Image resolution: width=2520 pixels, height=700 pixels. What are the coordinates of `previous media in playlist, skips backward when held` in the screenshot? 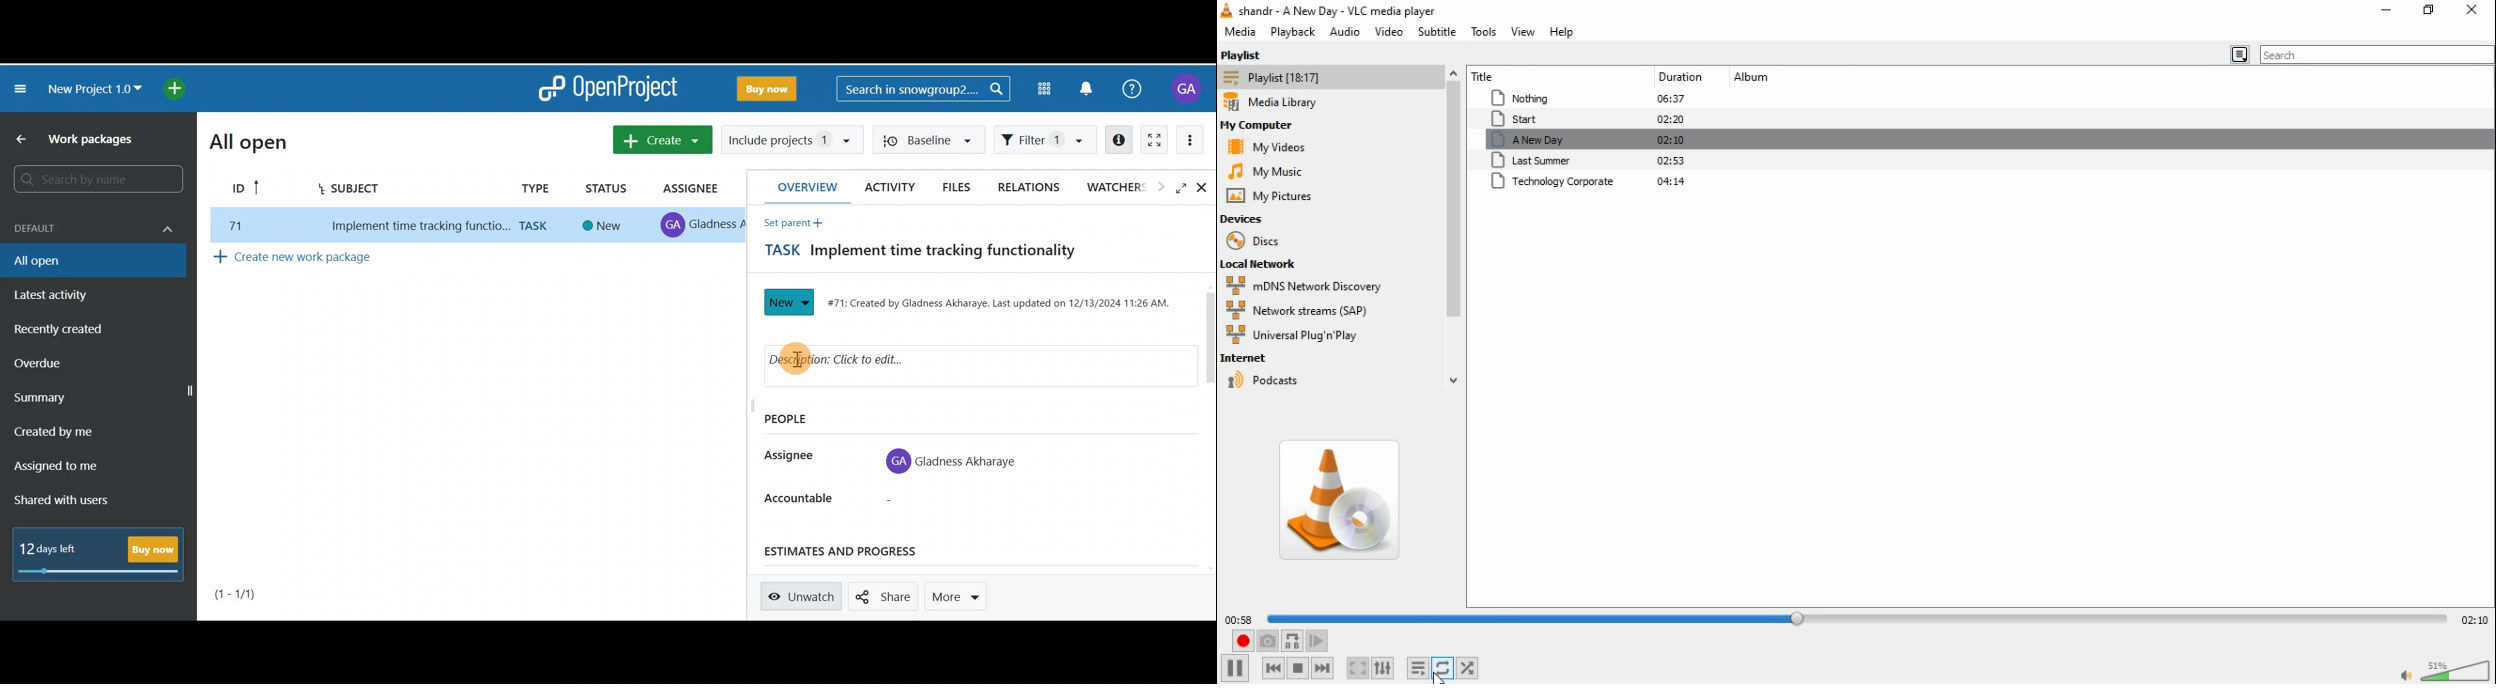 It's located at (1273, 667).